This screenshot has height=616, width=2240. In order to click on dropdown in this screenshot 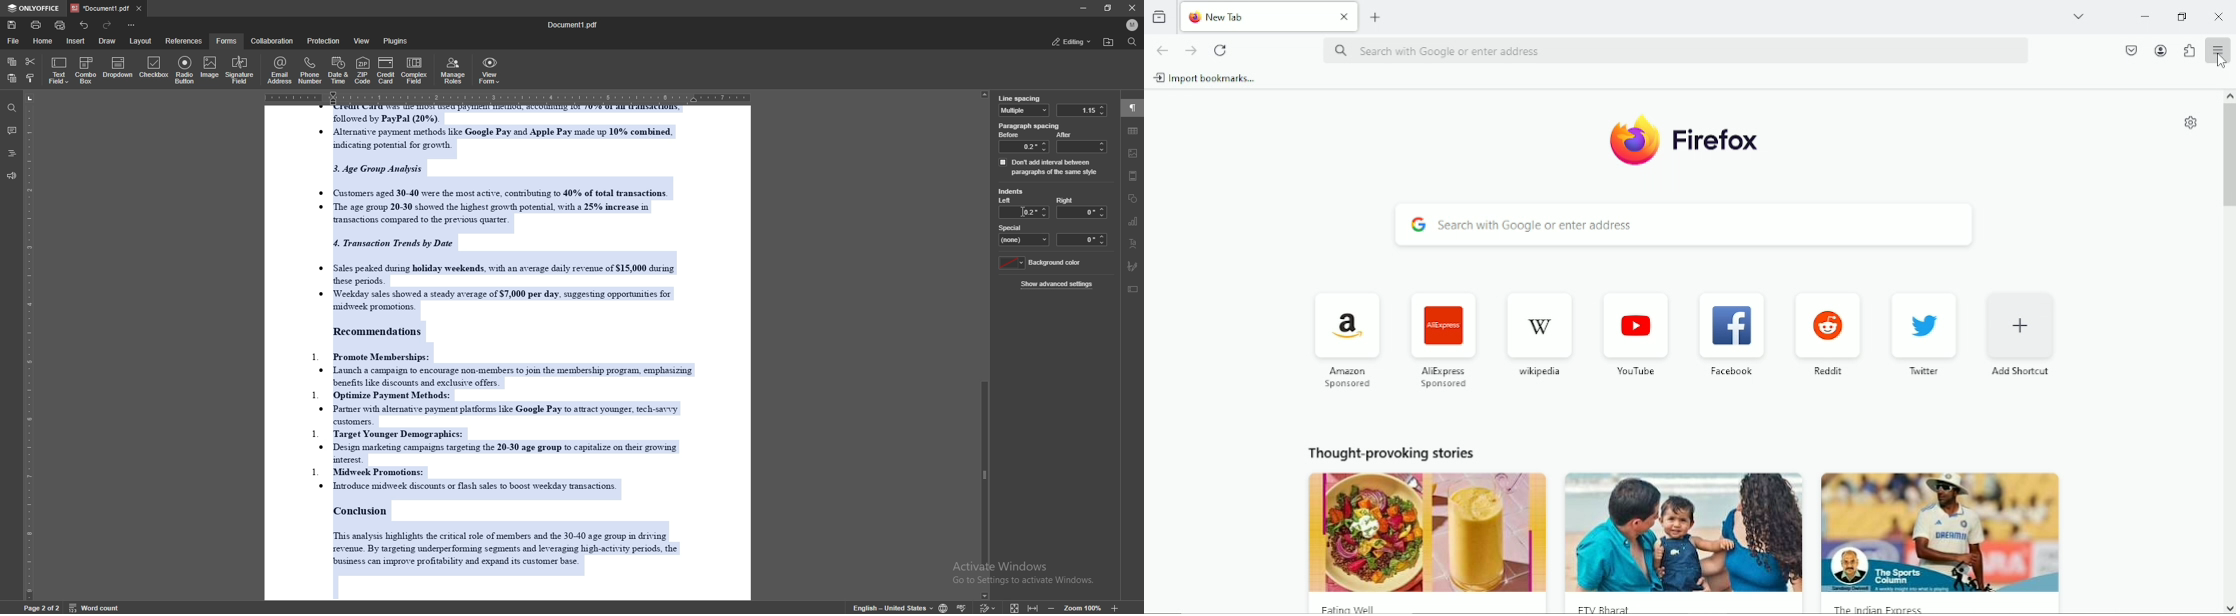, I will do `click(118, 69)`.